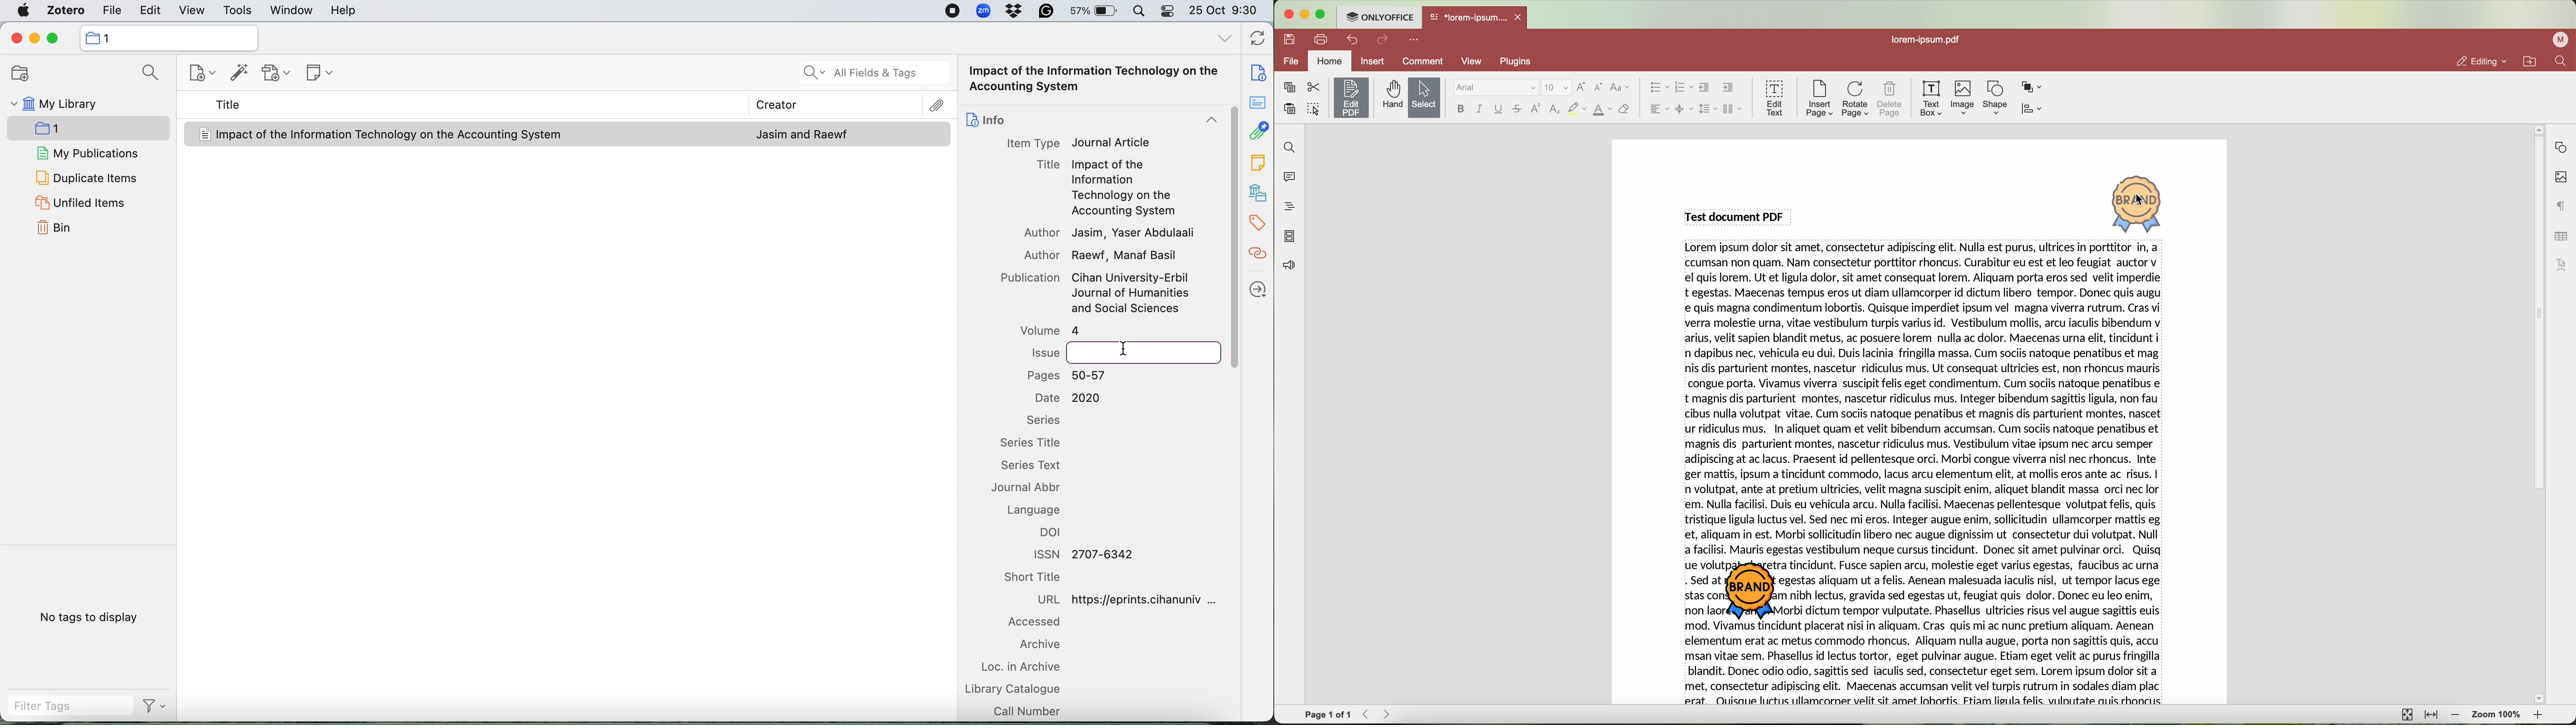  What do you see at coordinates (1067, 398) in the screenshot?
I see `date 2020` at bounding box center [1067, 398].